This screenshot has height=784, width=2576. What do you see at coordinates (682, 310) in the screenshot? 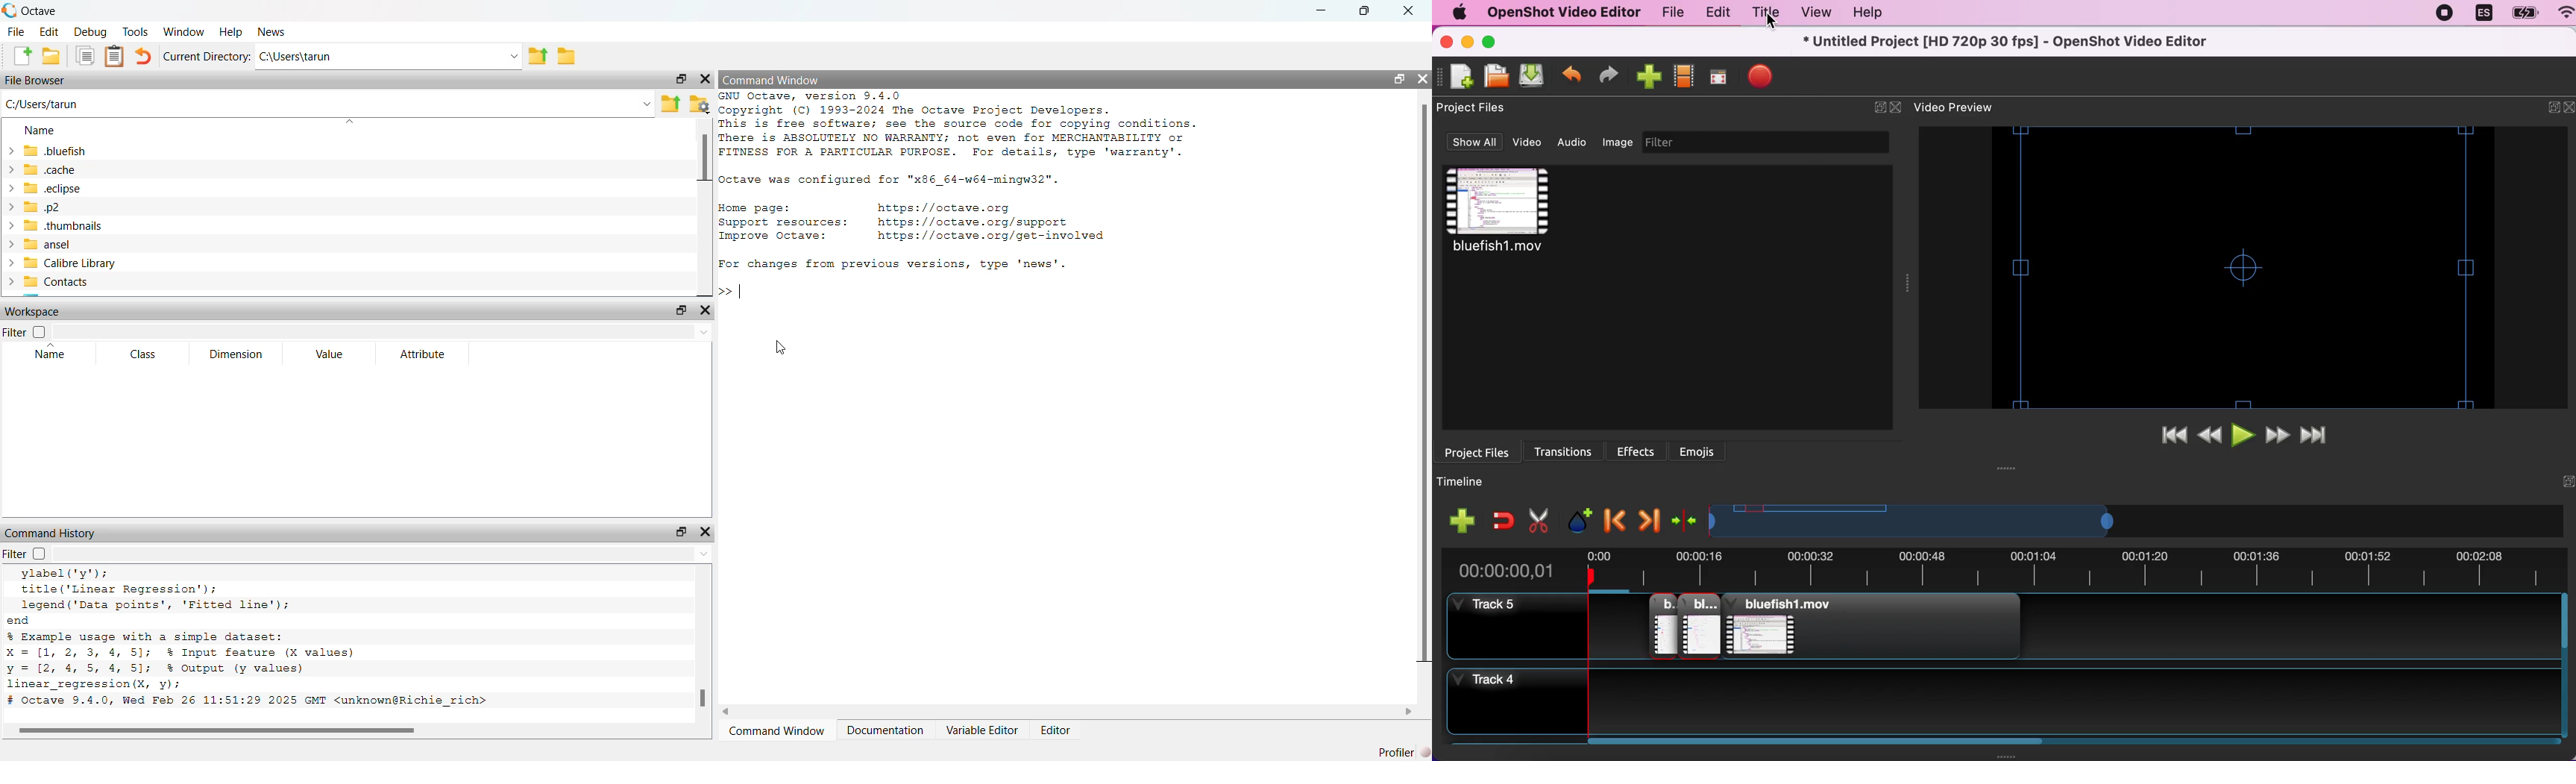
I see `unlock widget` at bounding box center [682, 310].